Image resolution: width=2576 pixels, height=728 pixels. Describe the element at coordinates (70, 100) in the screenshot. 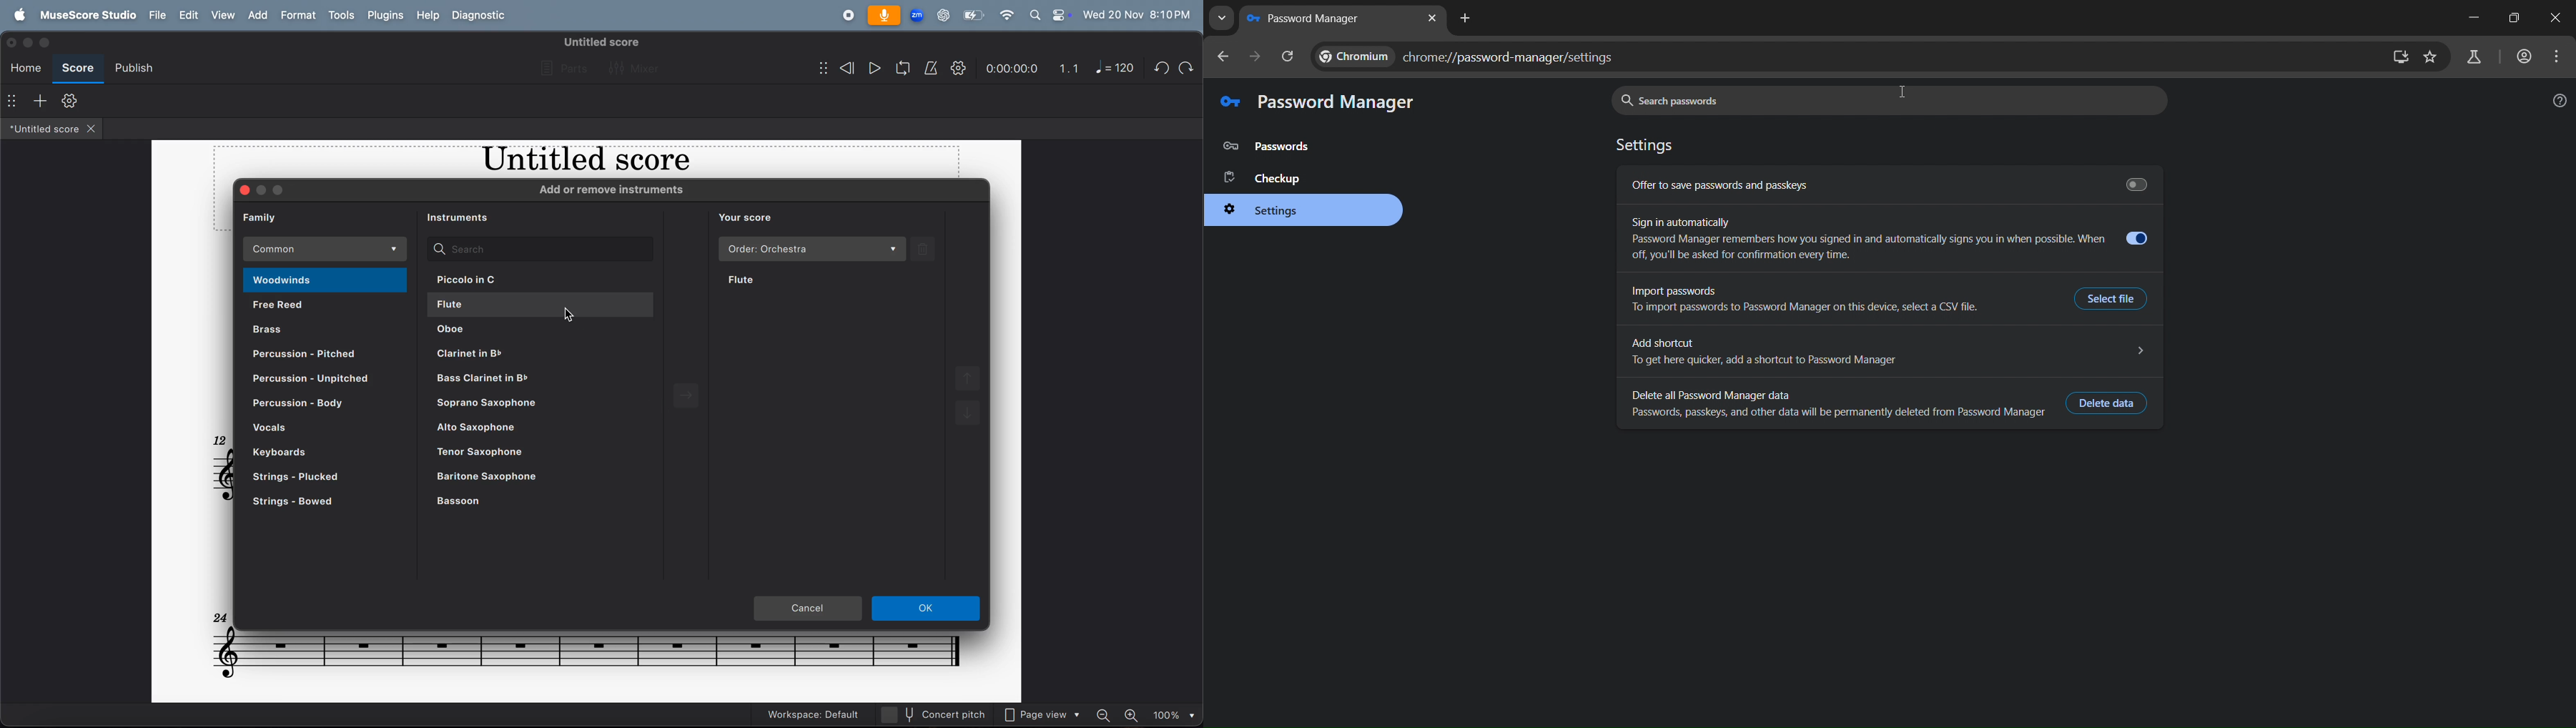

I see `toolbar setting` at that location.